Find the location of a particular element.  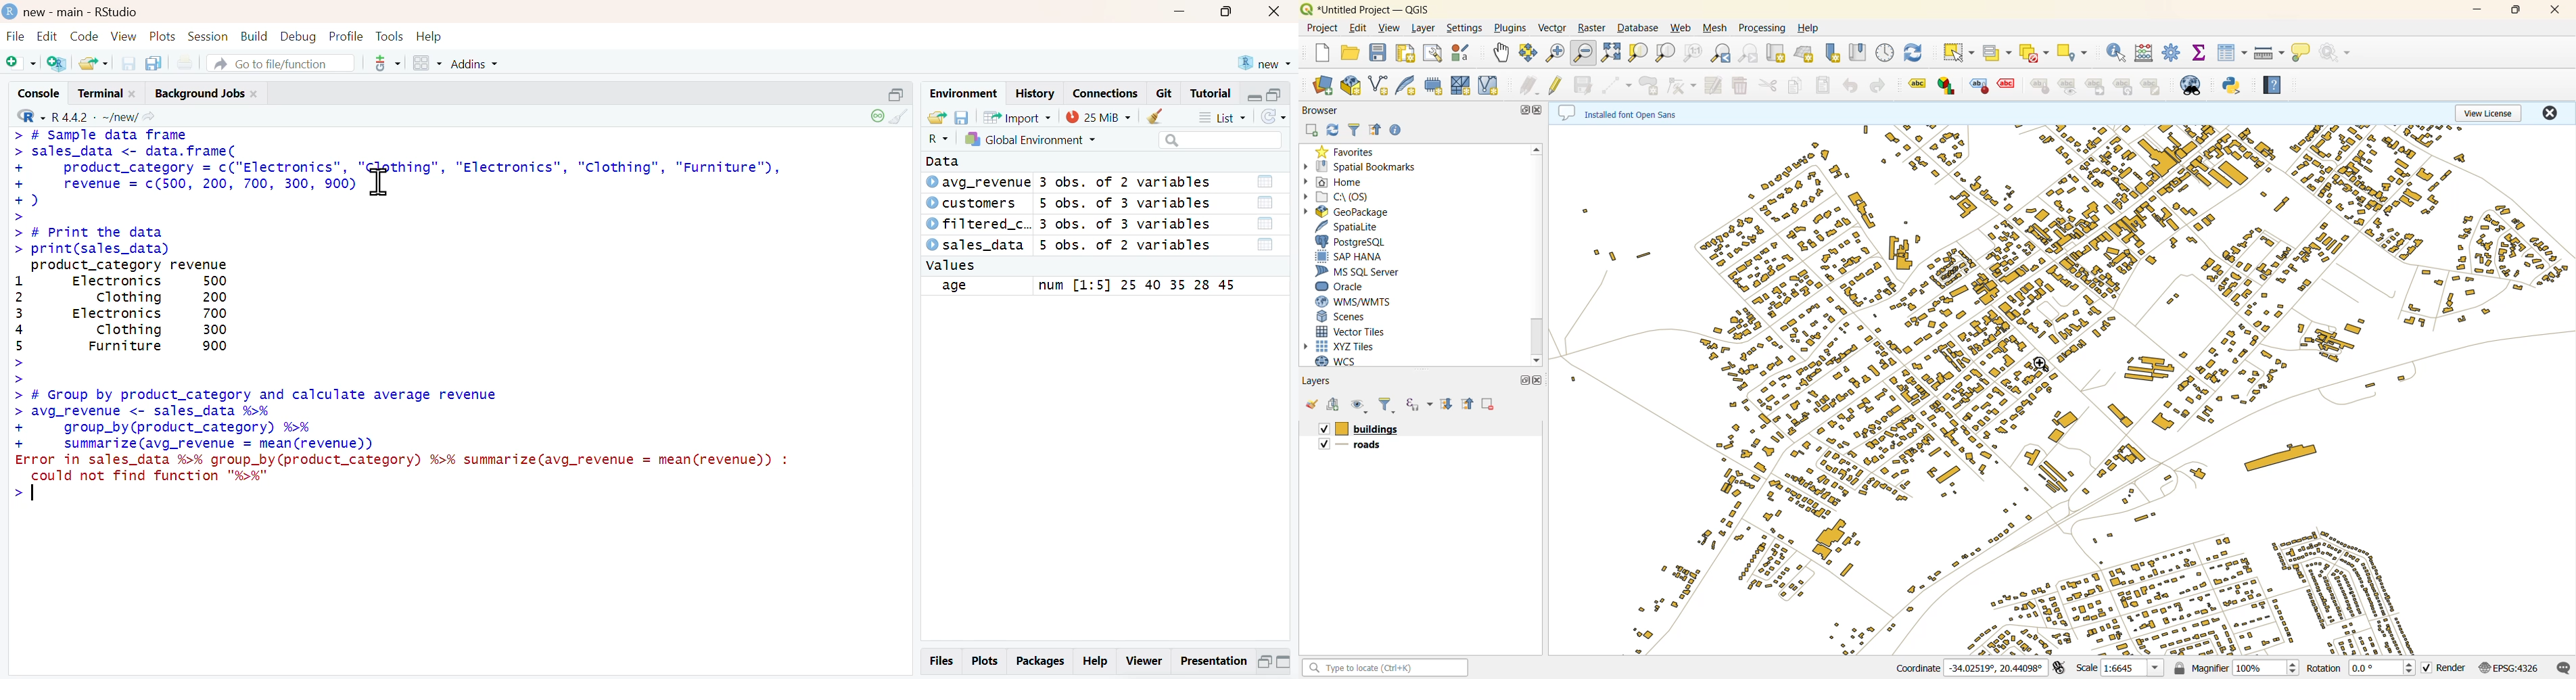

Presentation is located at coordinates (1213, 663).